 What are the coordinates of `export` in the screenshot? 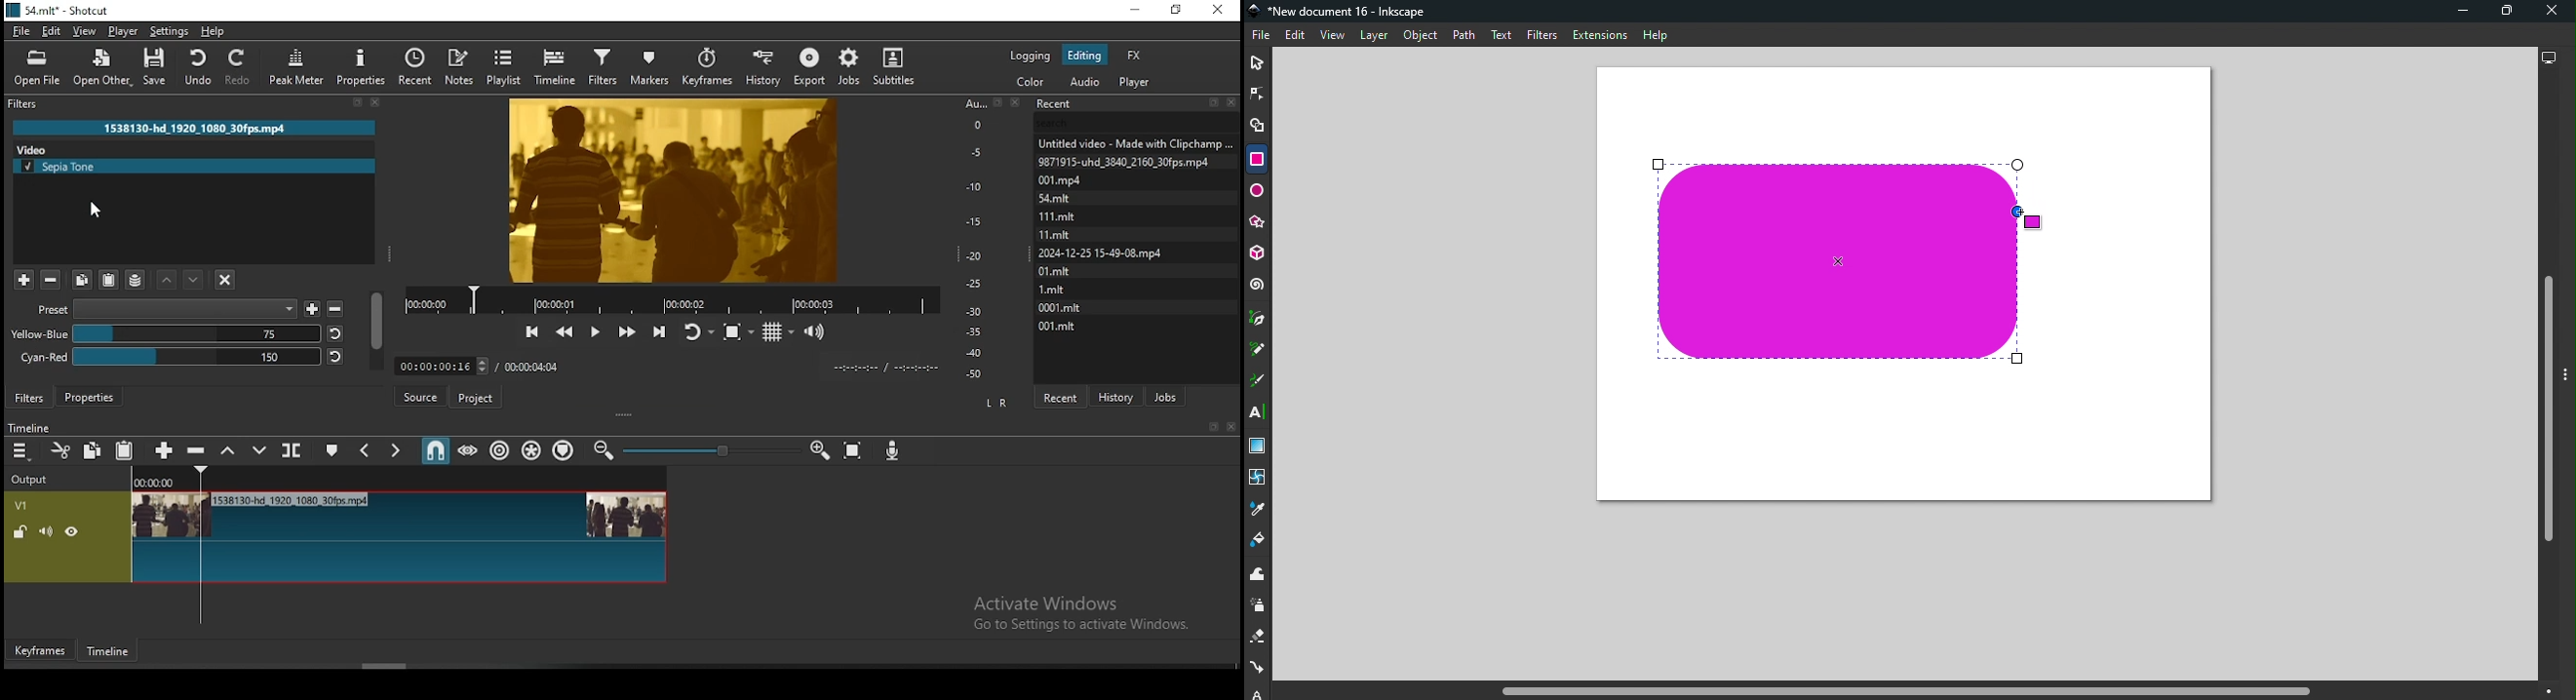 It's located at (812, 65).